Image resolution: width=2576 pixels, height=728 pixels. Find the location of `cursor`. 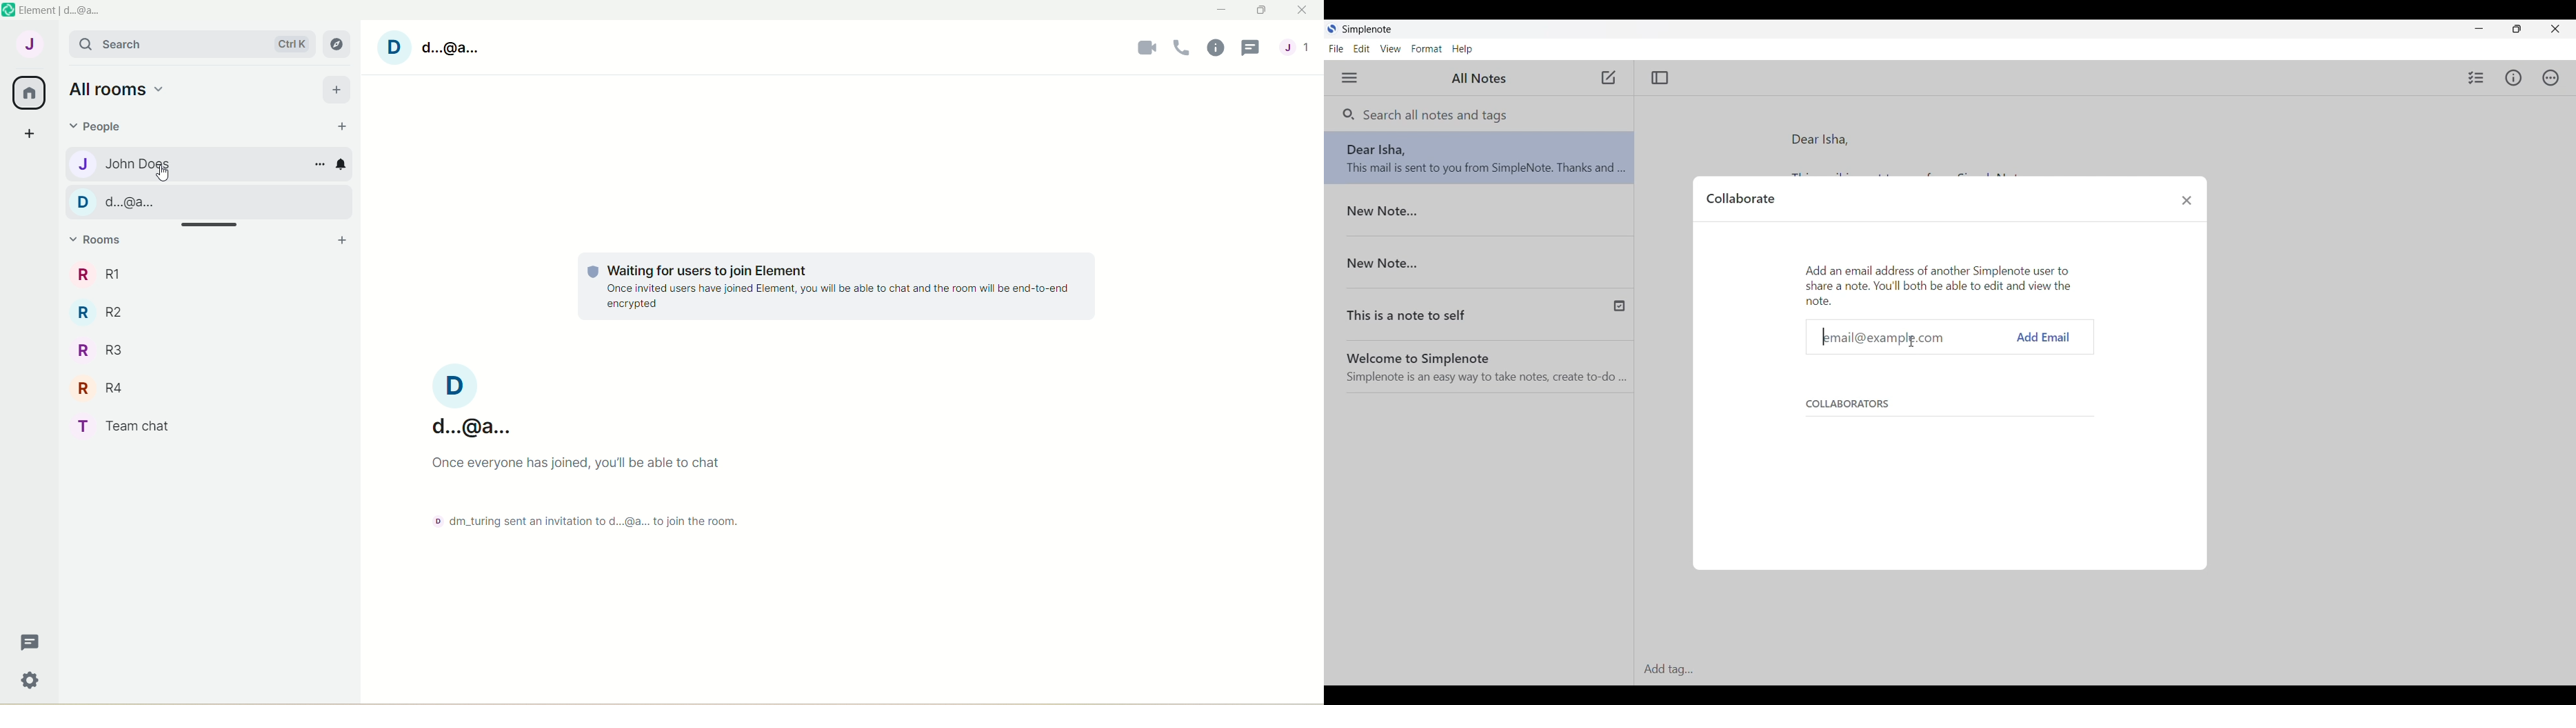

cursor is located at coordinates (162, 175).